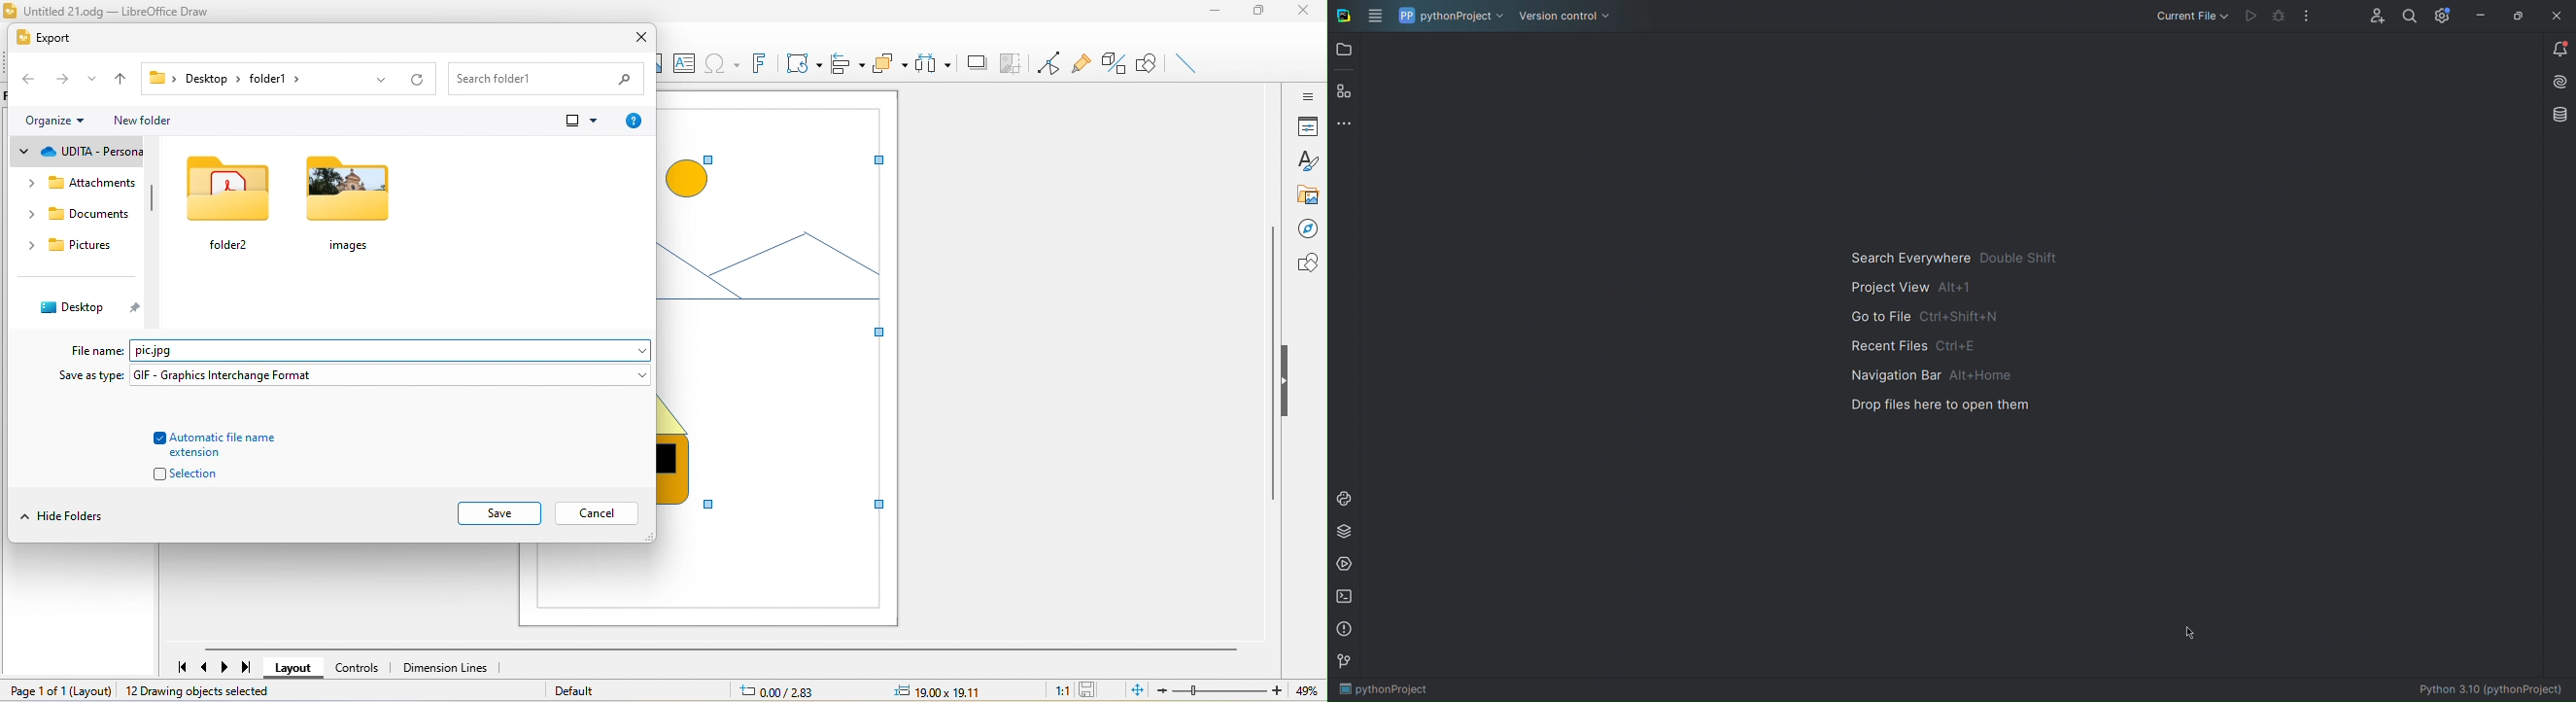 Image resolution: width=2576 pixels, height=728 pixels. What do you see at coordinates (97, 350) in the screenshot?
I see `file name` at bounding box center [97, 350].